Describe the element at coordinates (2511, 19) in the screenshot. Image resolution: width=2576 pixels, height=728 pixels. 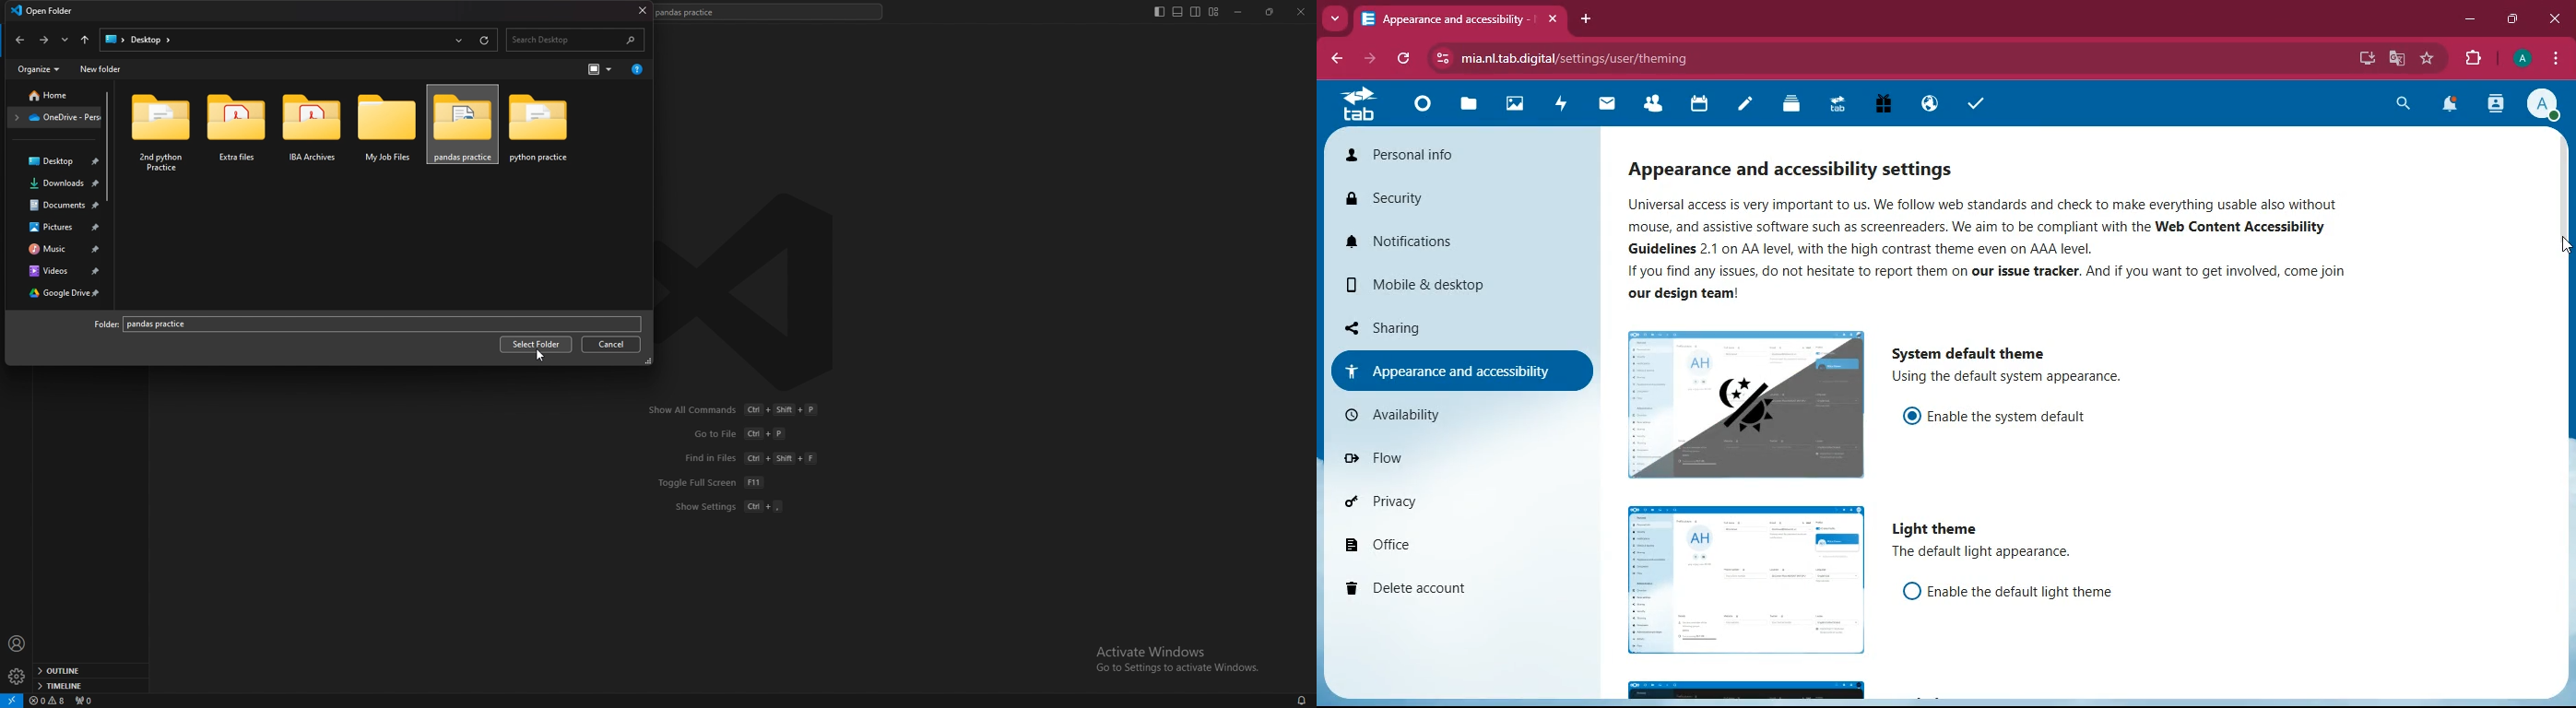
I see `maximize` at that location.